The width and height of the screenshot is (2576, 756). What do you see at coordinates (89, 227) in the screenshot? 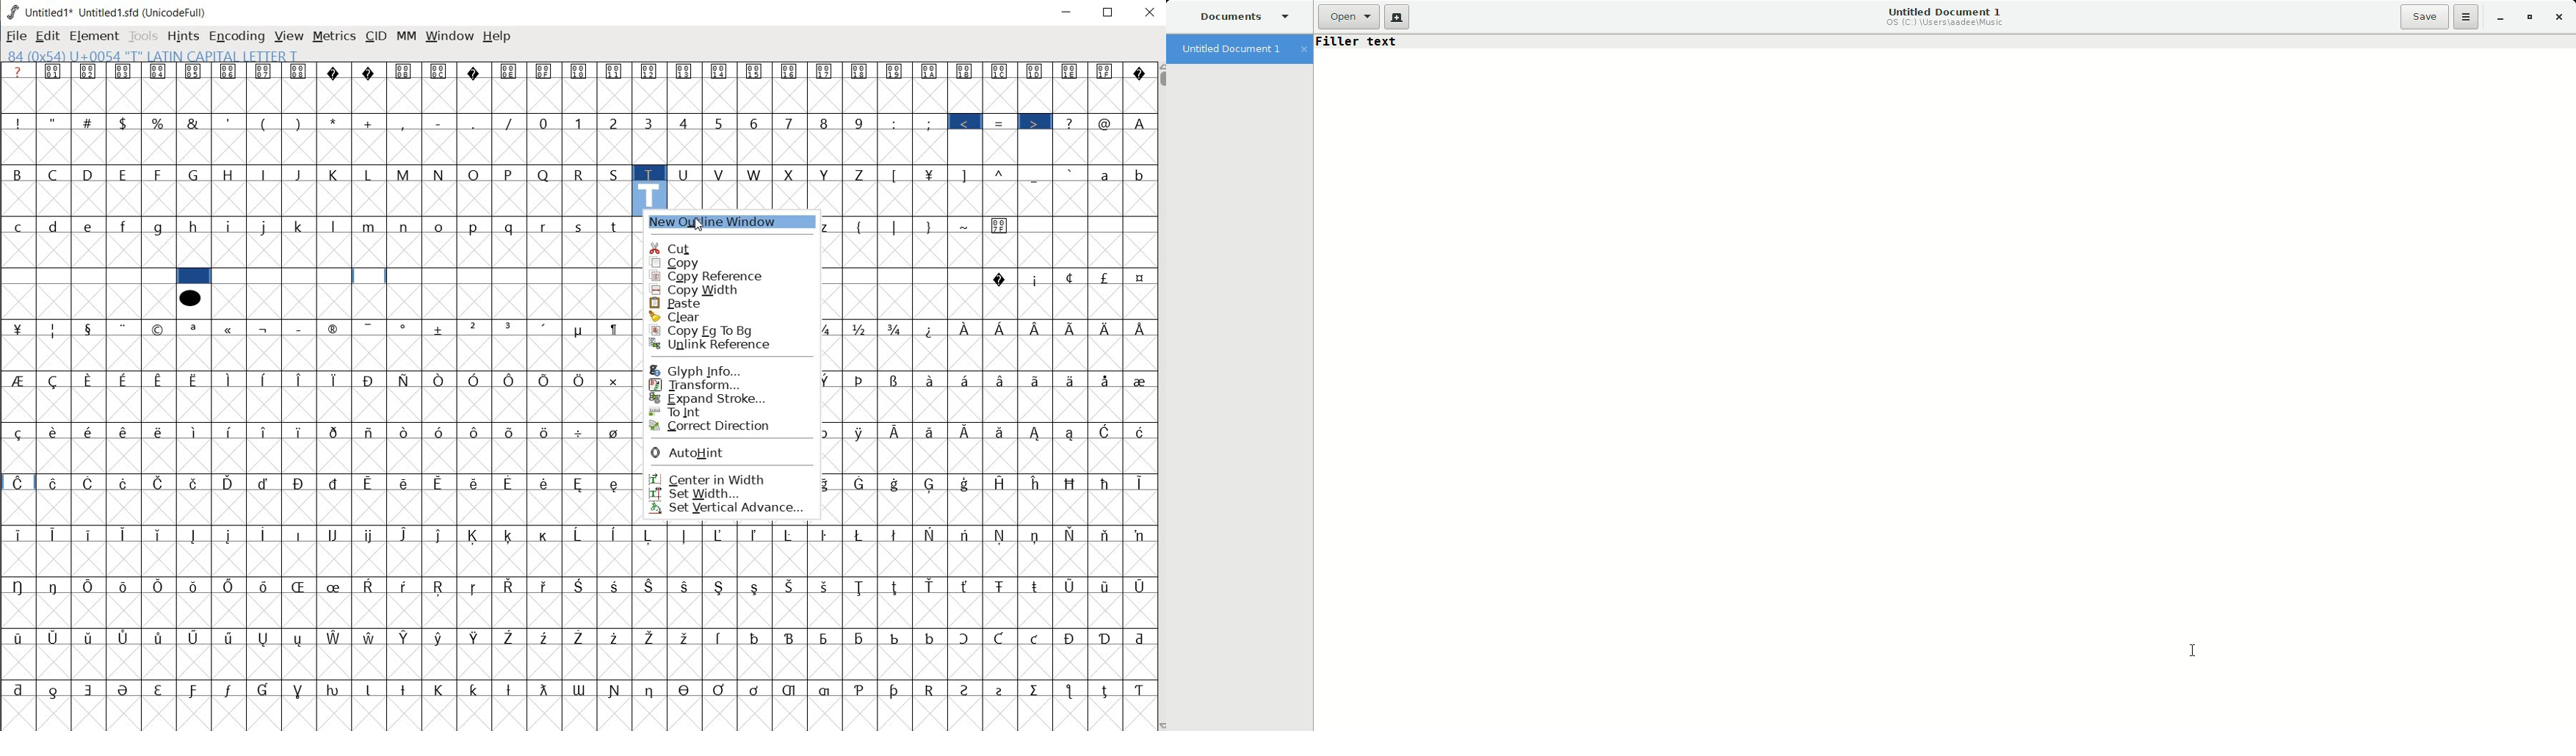
I see `e` at bounding box center [89, 227].